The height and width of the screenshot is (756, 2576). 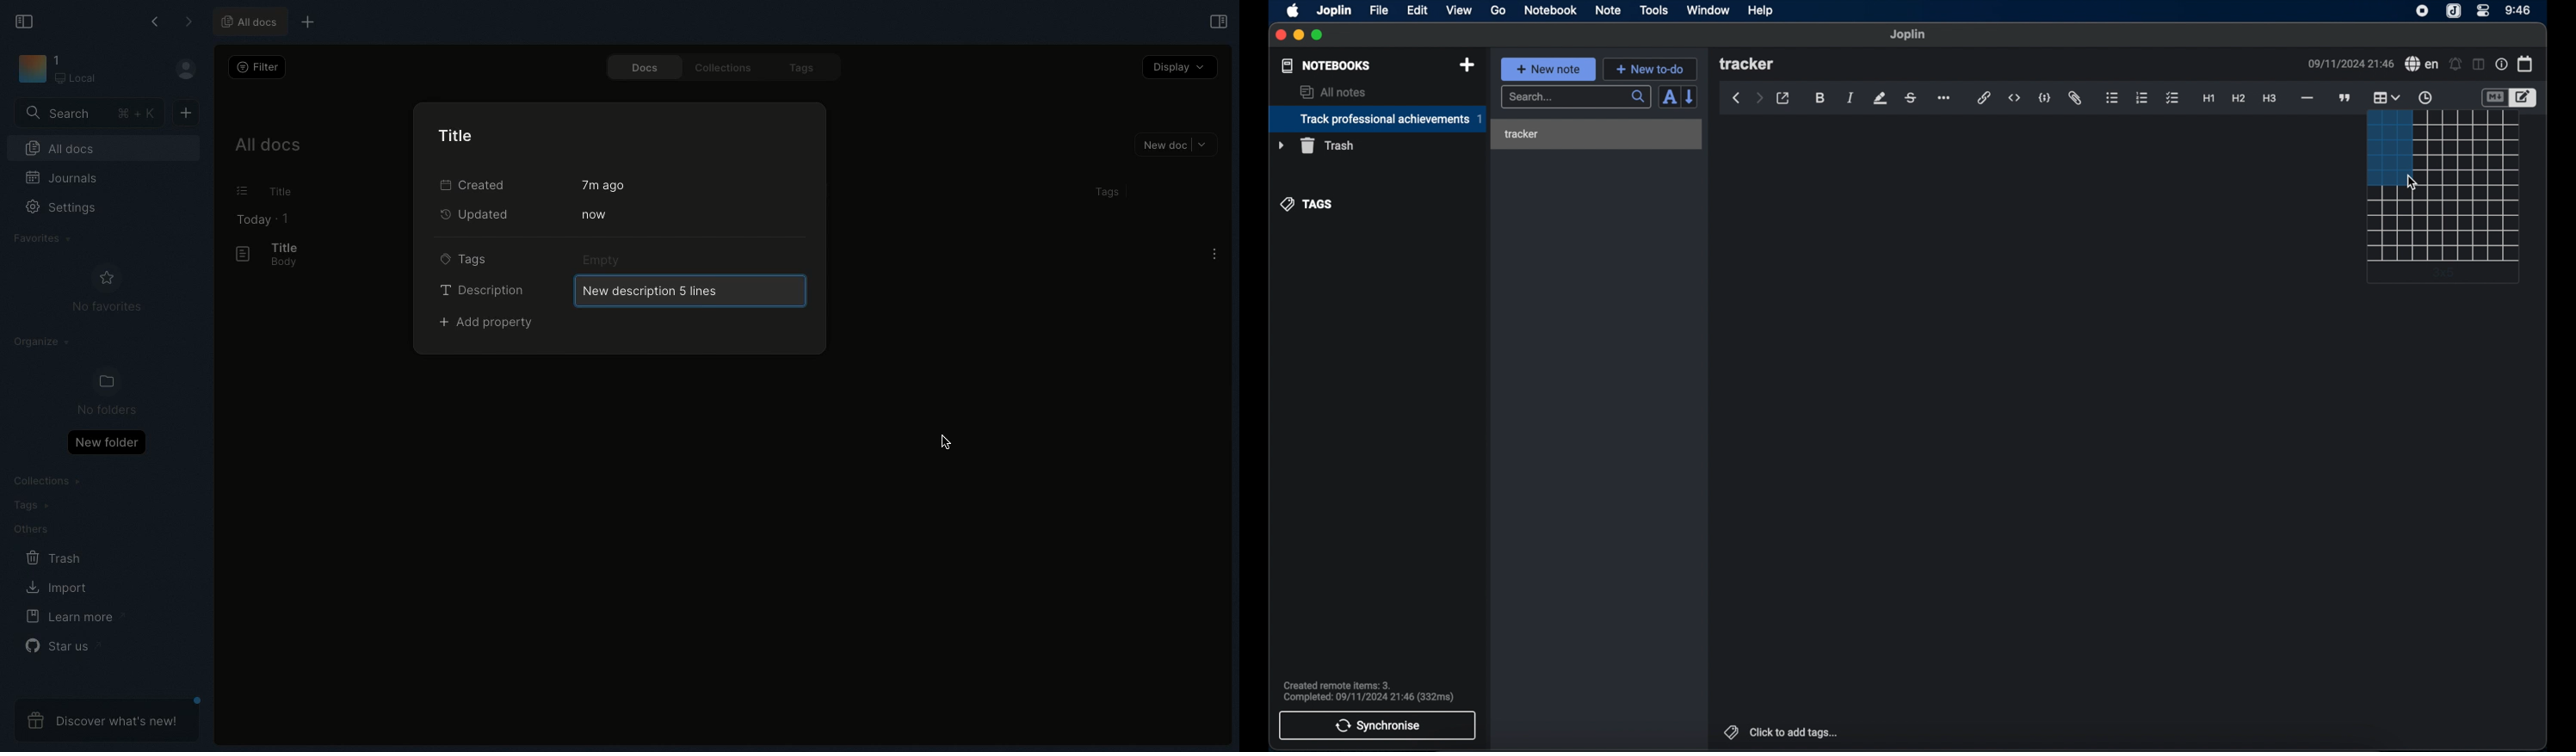 What do you see at coordinates (1851, 99) in the screenshot?
I see `italic` at bounding box center [1851, 99].